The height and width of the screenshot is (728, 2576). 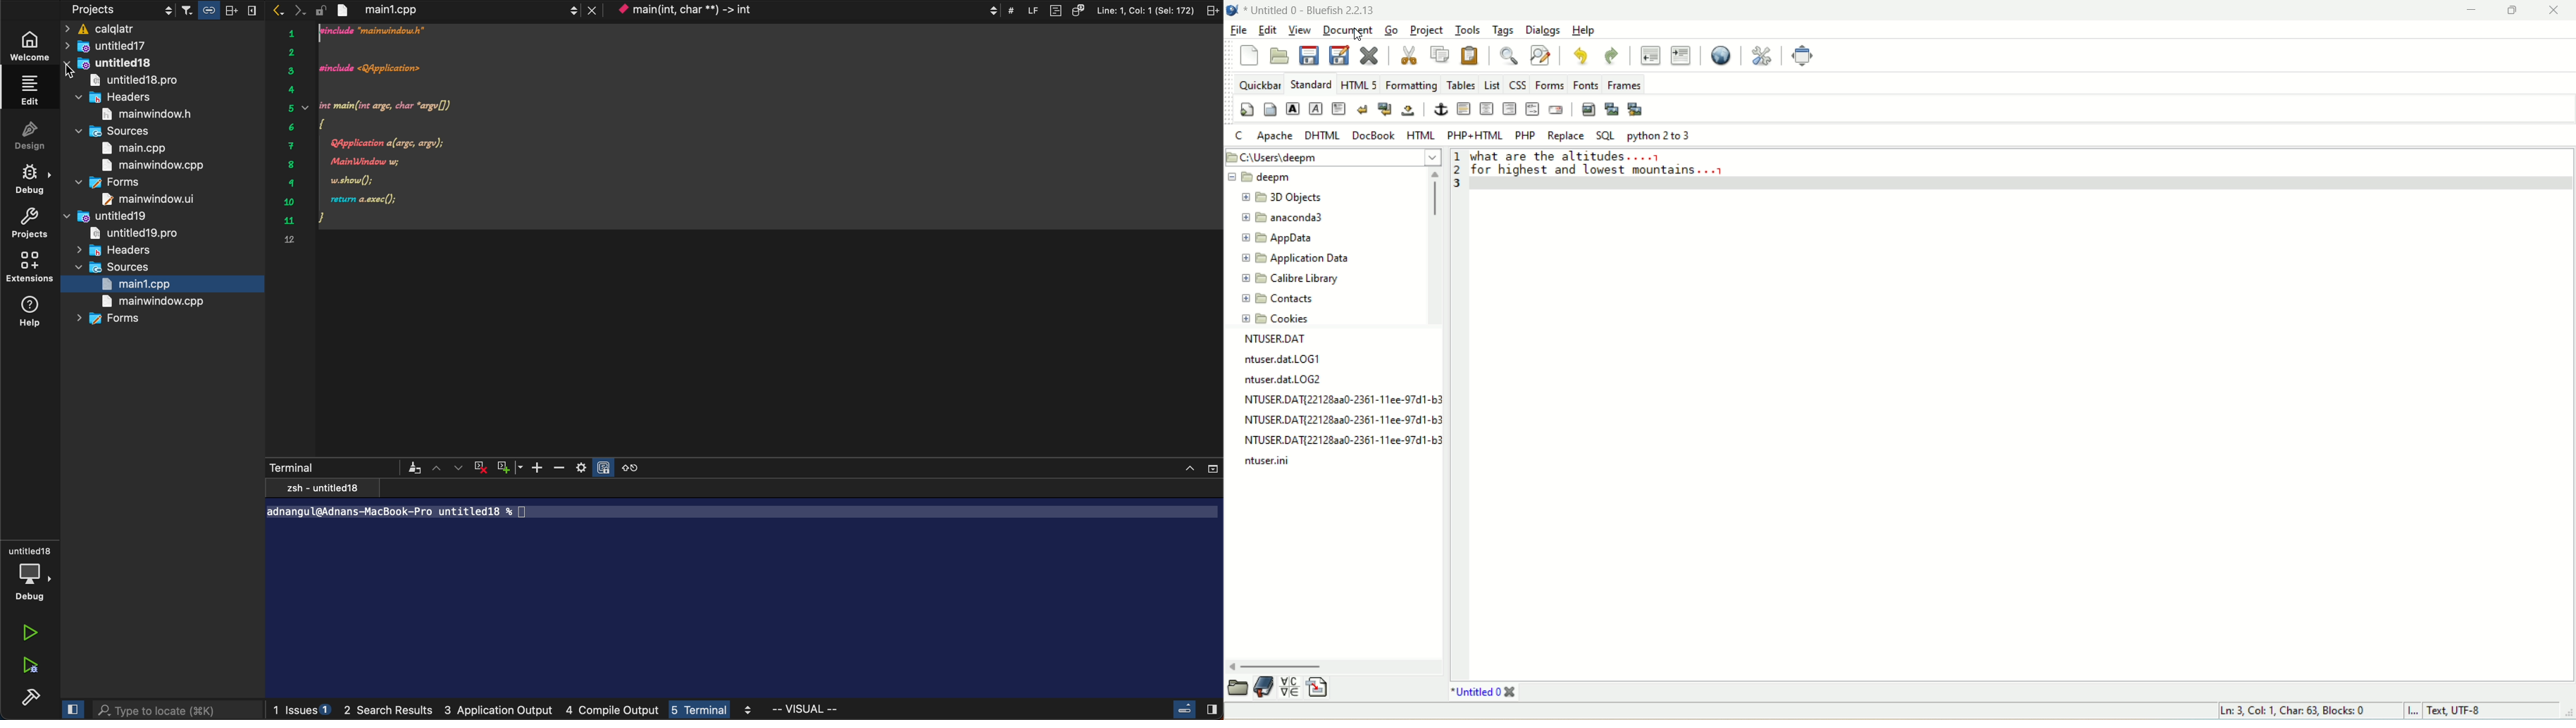 I want to click on CSS, so click(x=1516, y=82).